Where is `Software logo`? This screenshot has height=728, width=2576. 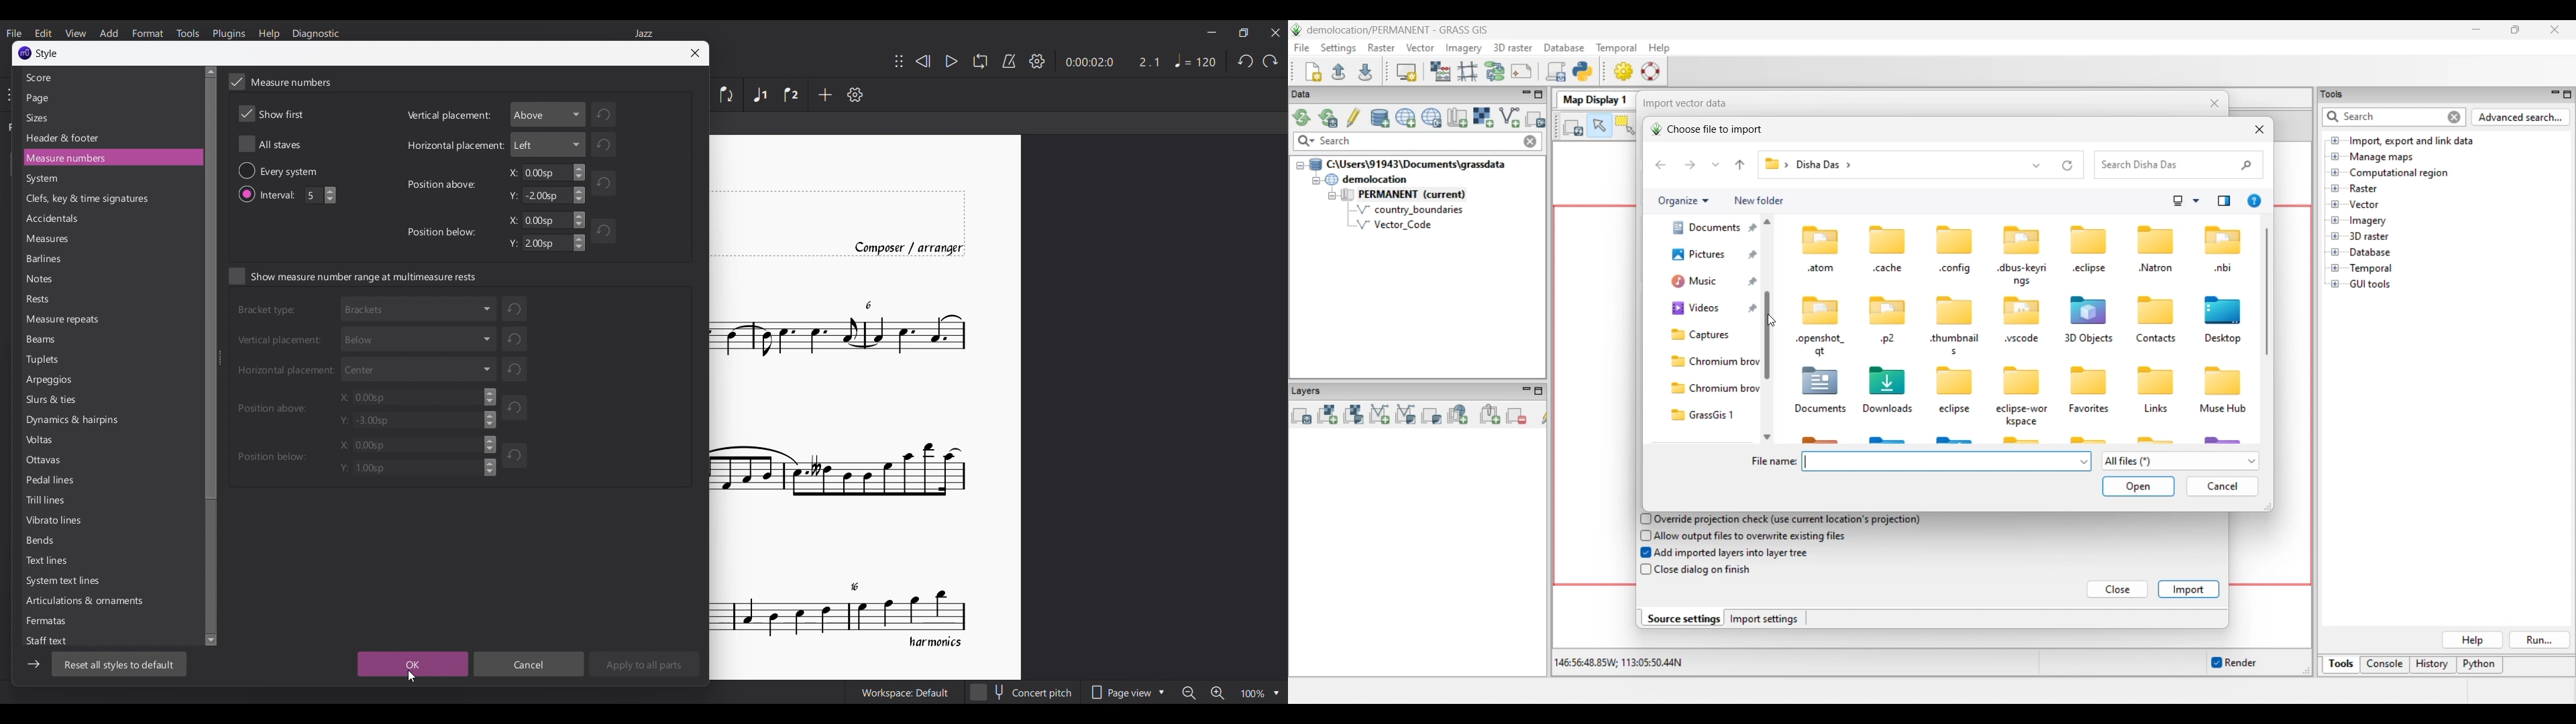 Software logo is located at coordinates (25, 53).